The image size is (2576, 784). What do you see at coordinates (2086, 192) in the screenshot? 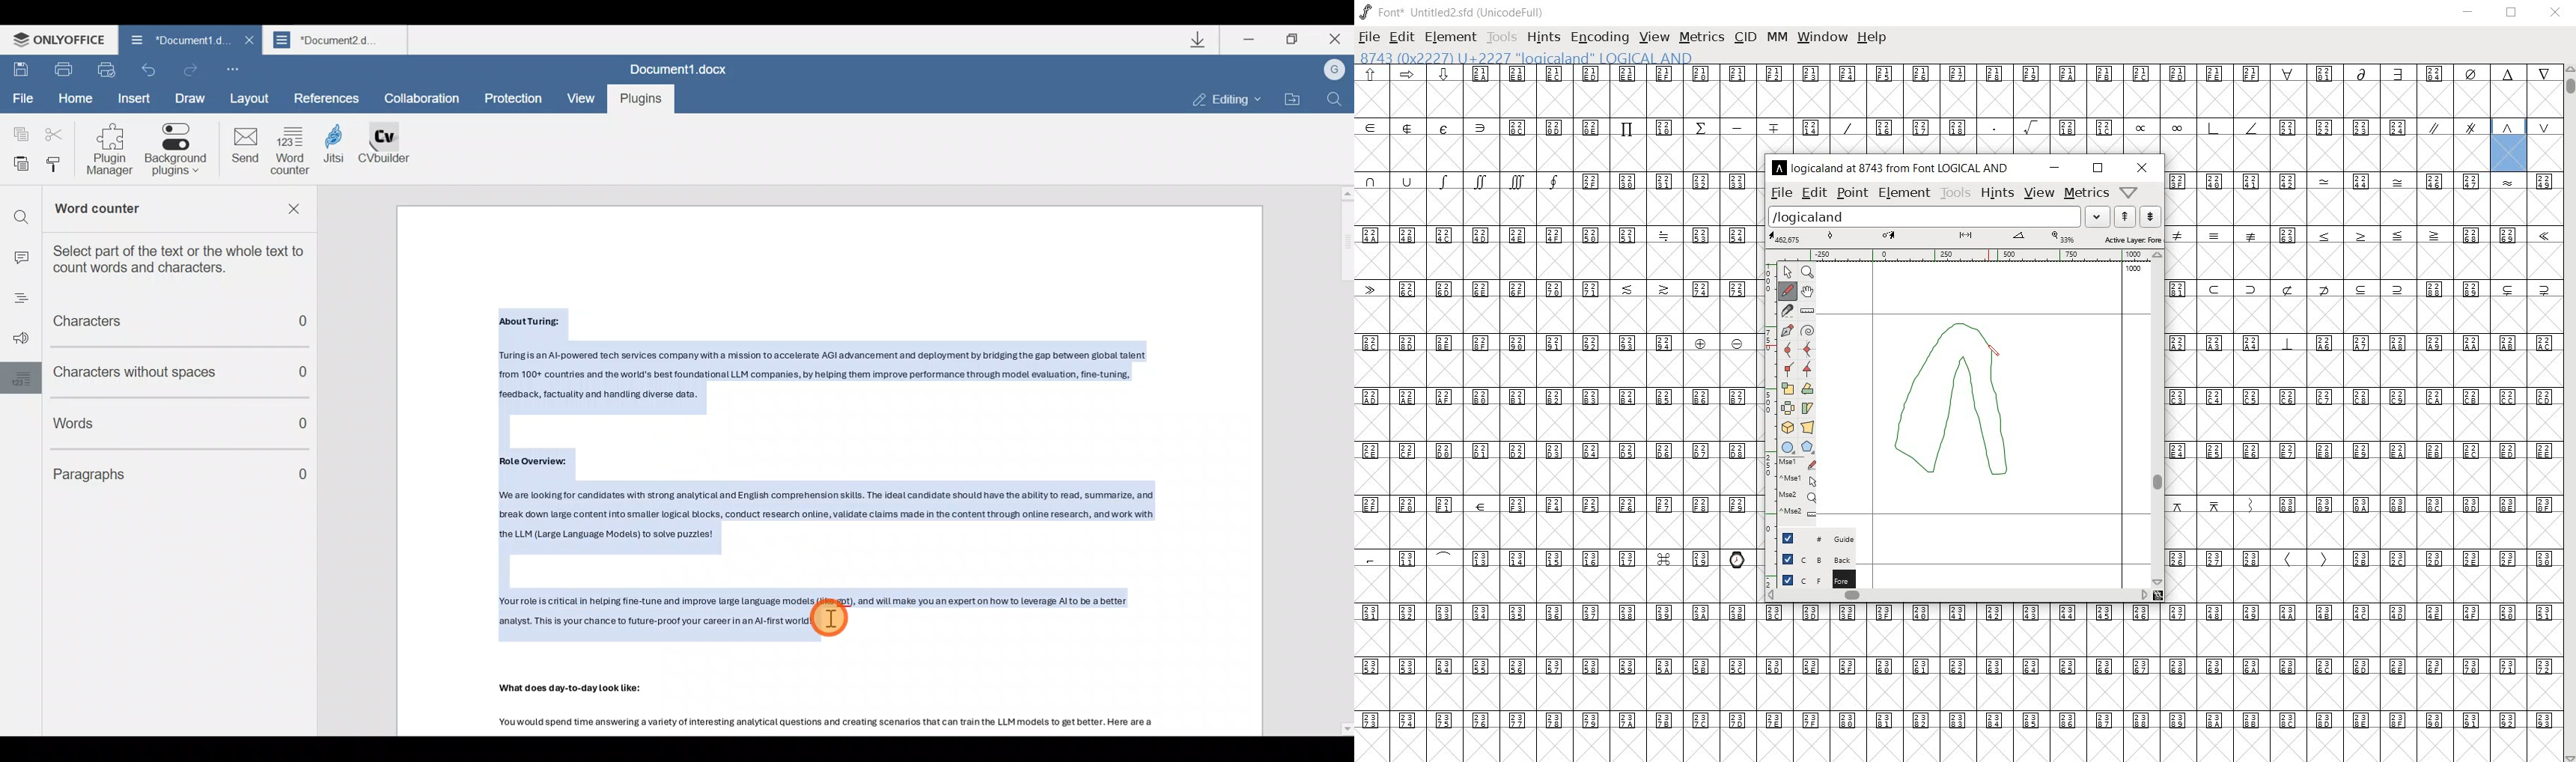
I see `metrics` at bounding box center [2086, 192].